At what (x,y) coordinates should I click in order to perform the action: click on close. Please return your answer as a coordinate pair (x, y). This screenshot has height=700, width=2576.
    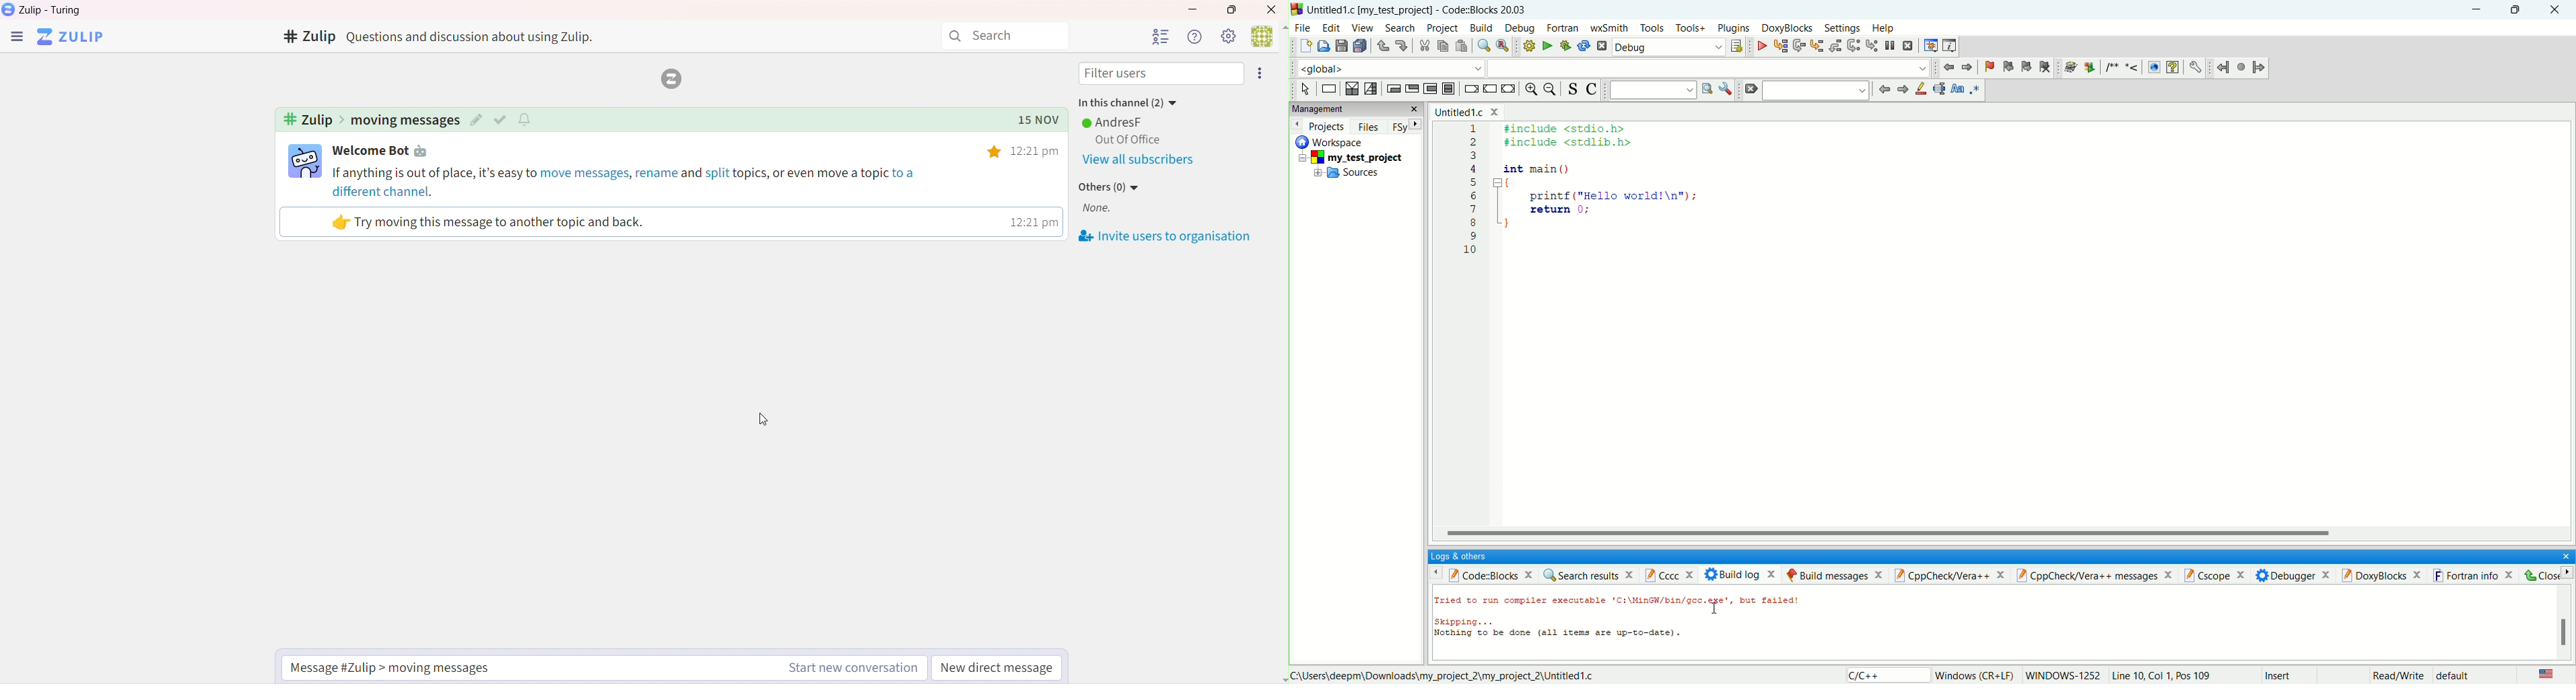
    Looking at the image, I should click on (2545, 575).